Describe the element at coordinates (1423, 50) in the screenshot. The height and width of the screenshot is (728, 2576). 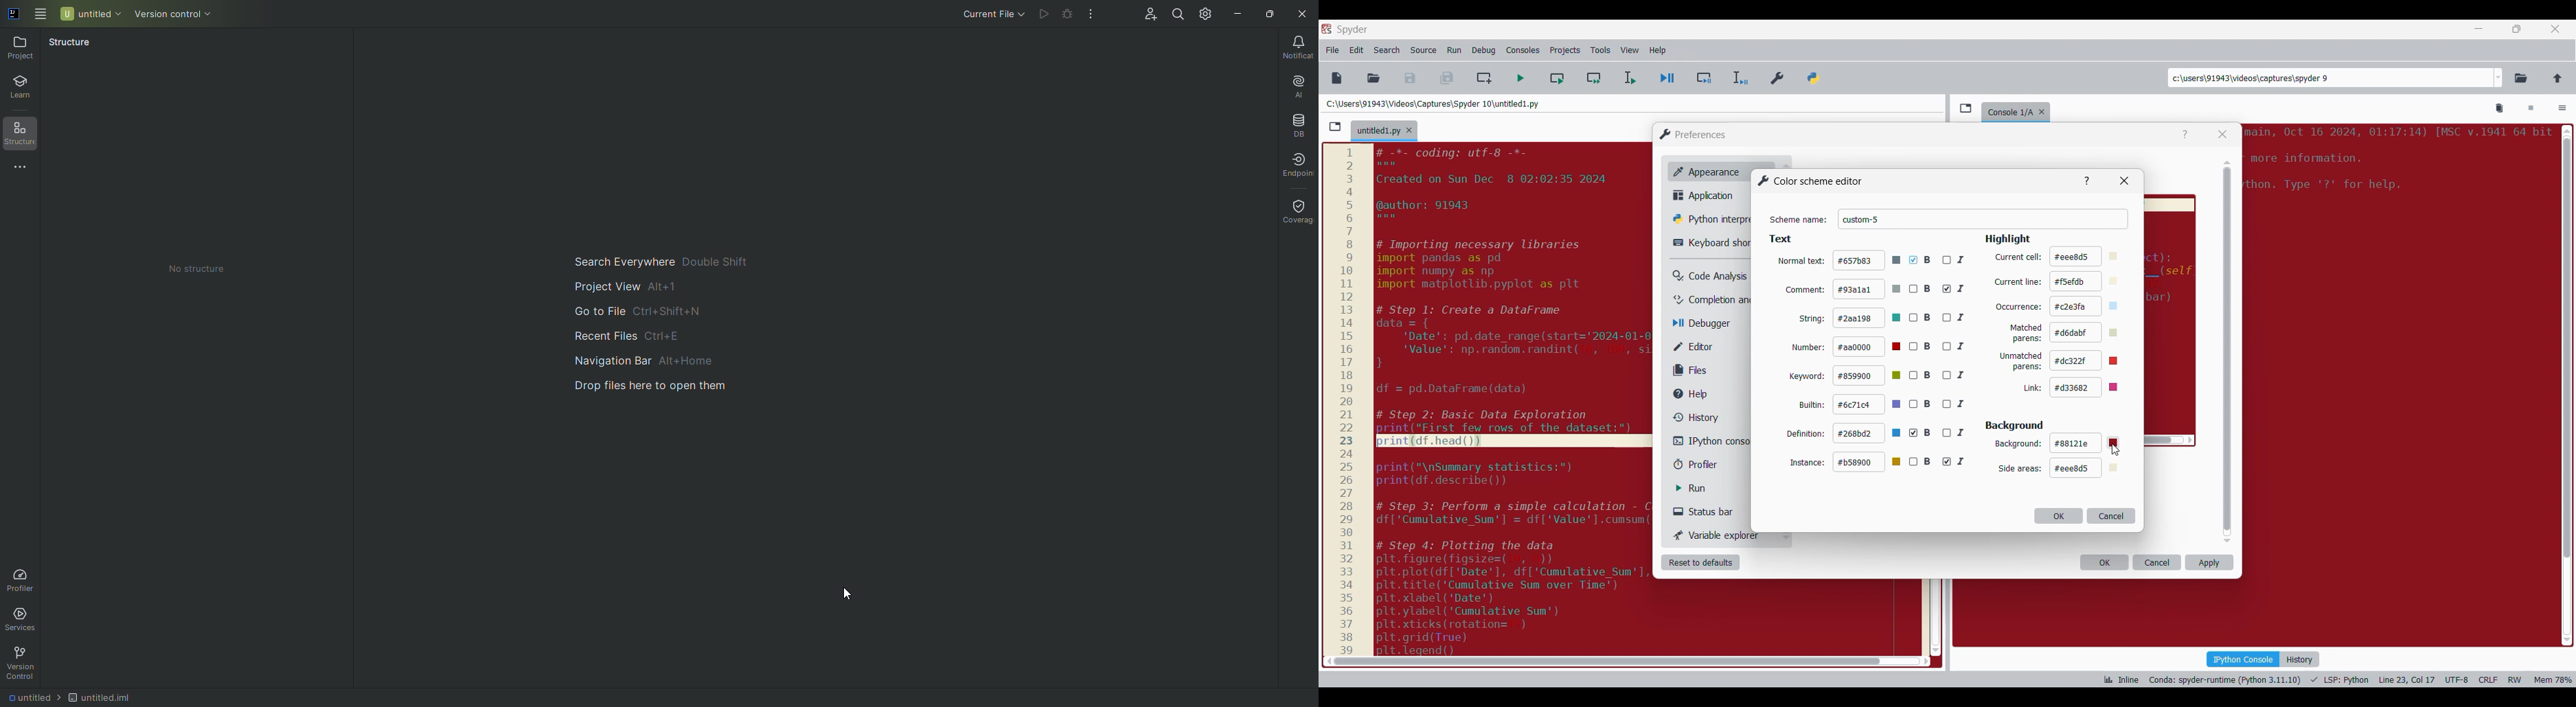
I see `Source menu` at that location.